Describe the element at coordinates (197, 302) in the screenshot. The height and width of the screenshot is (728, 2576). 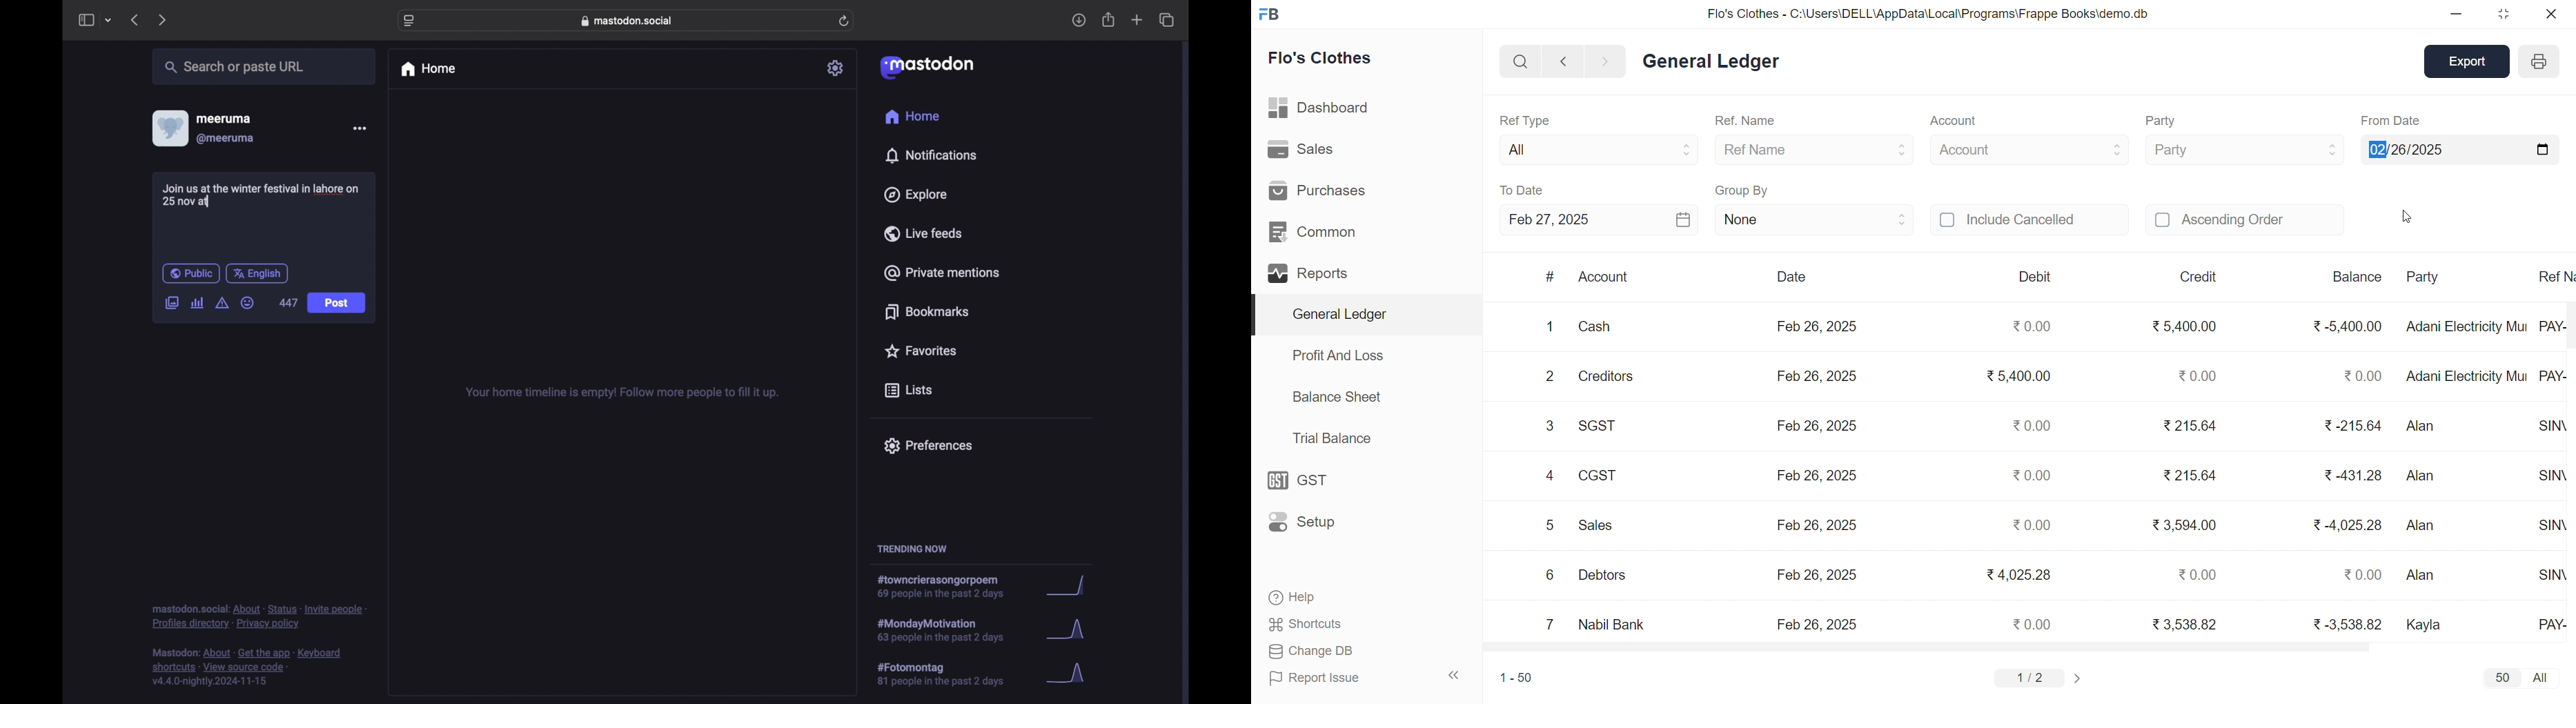
I see `add  poll` at that location.